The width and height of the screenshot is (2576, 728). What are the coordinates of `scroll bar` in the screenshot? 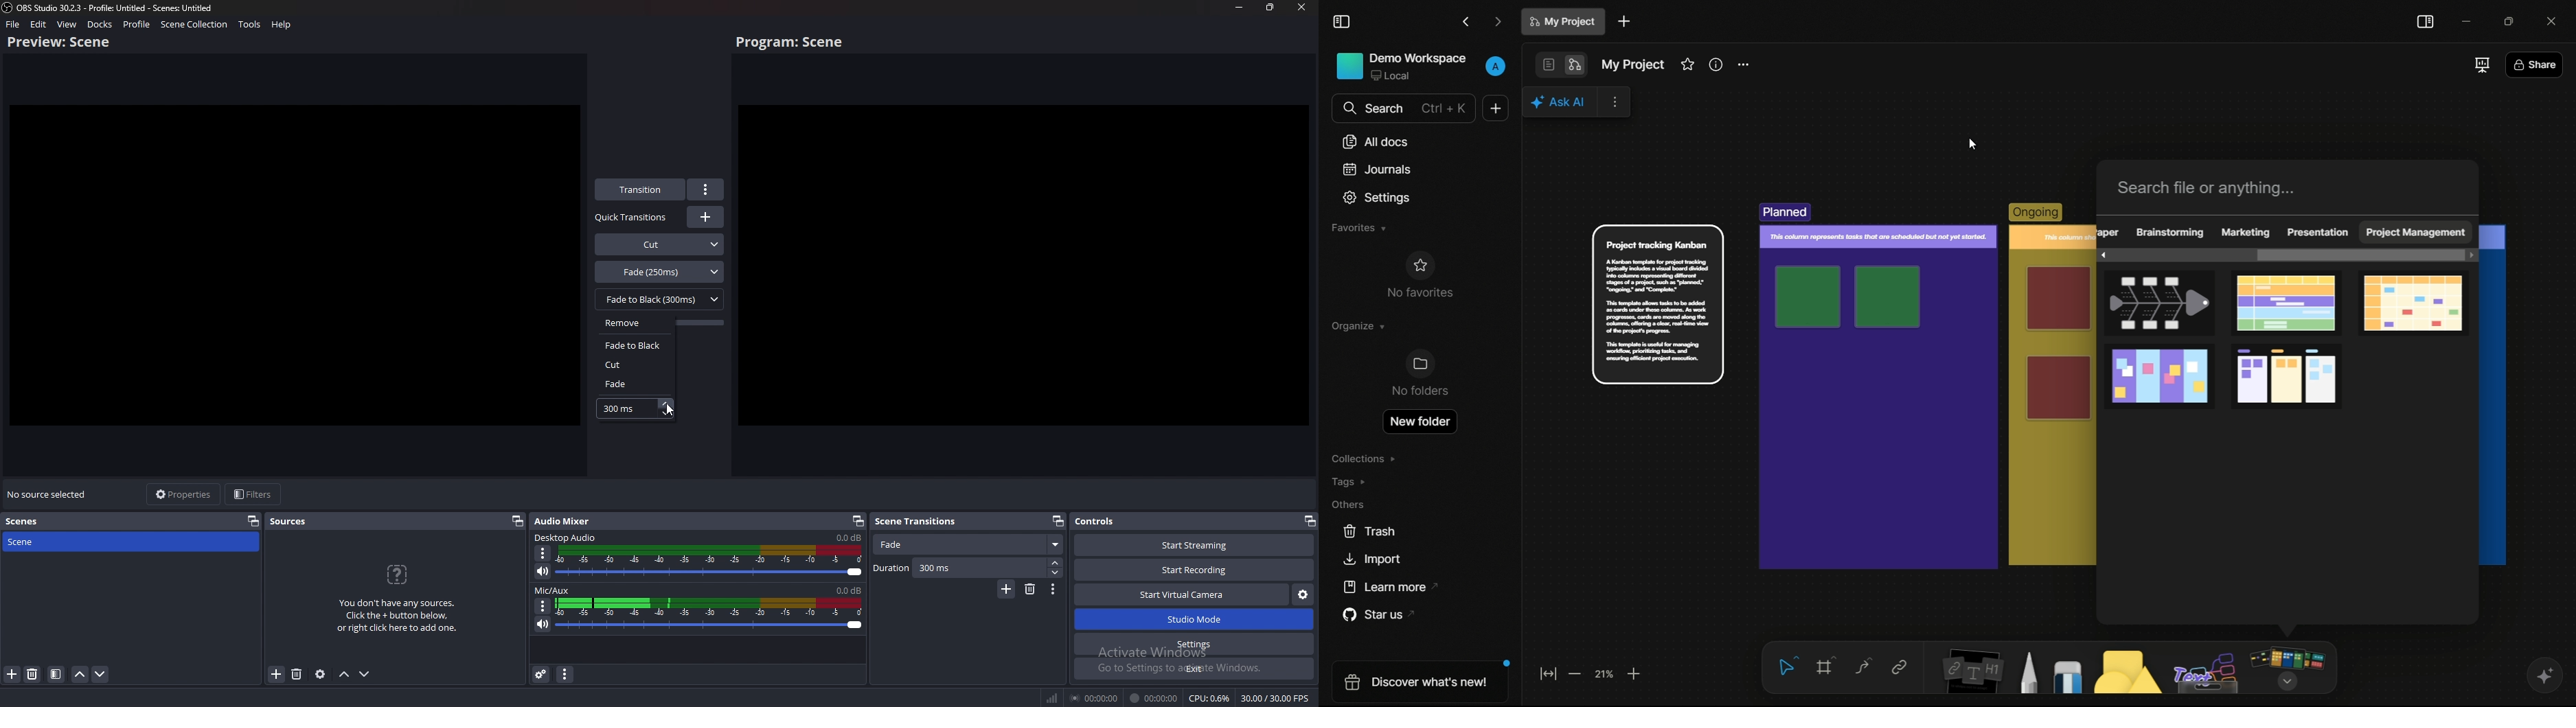 It's located at (2353, 255).